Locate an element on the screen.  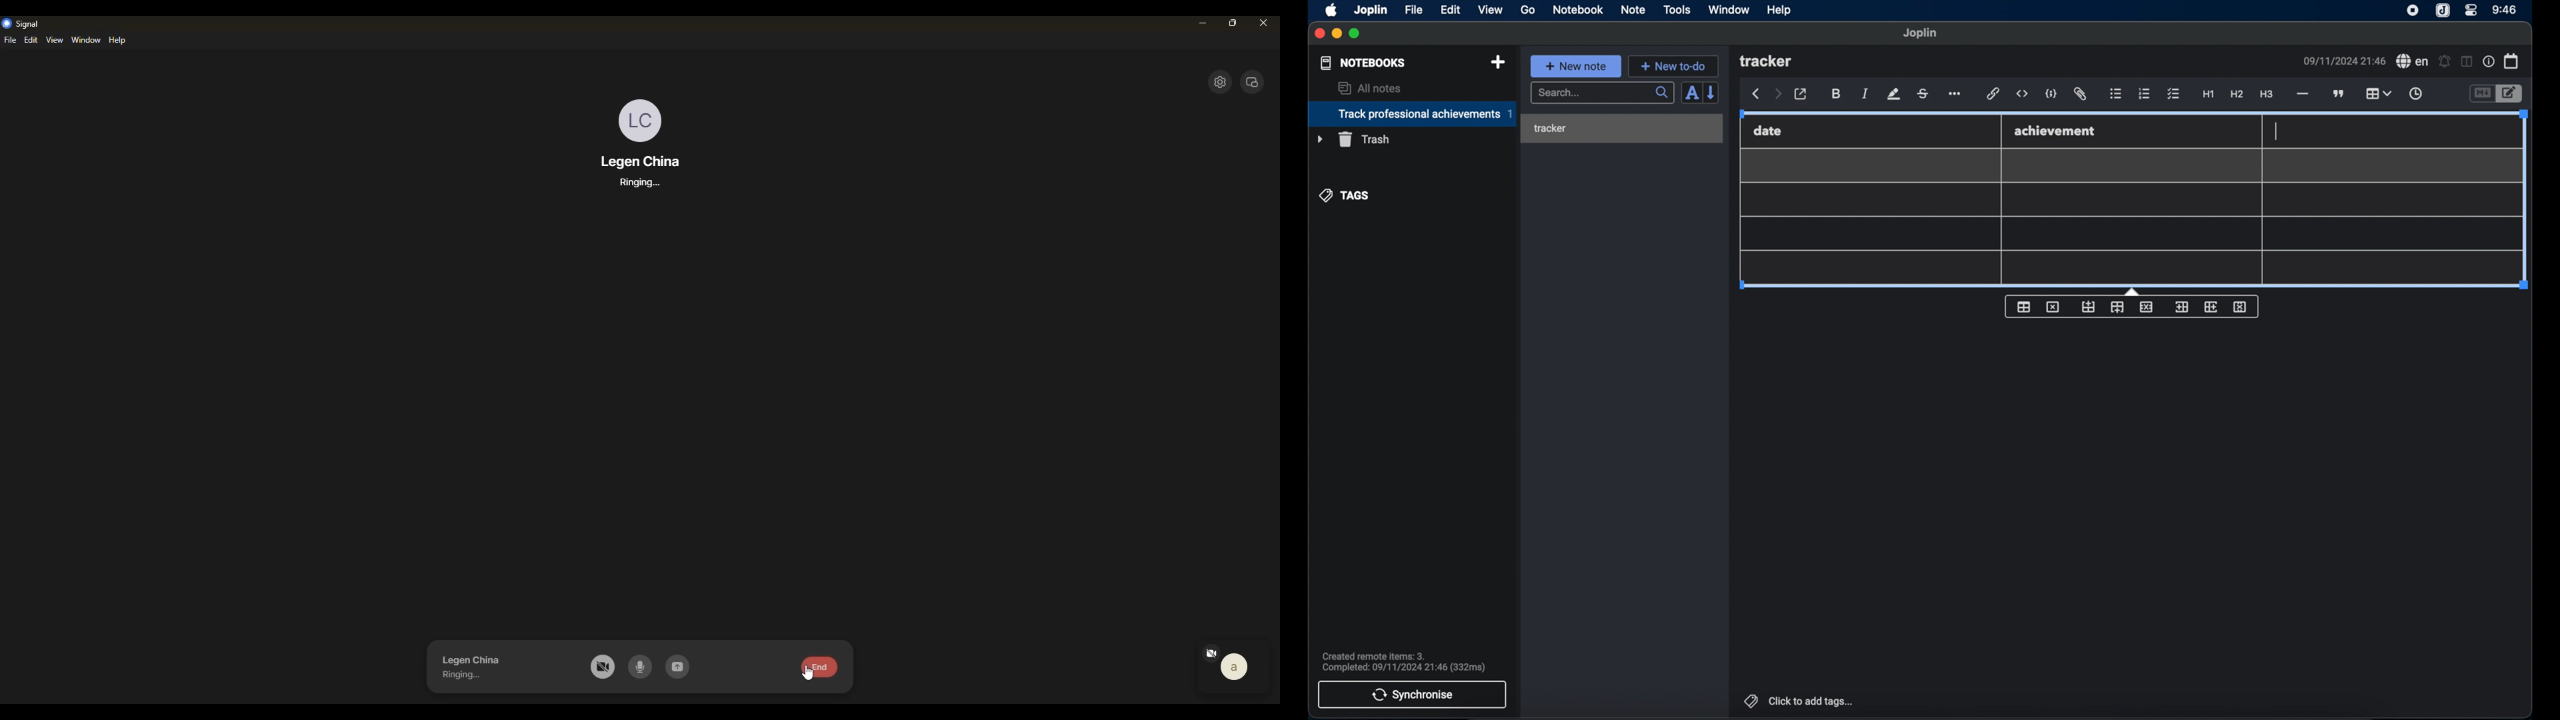
more options is located at coordinates (1956, 94).